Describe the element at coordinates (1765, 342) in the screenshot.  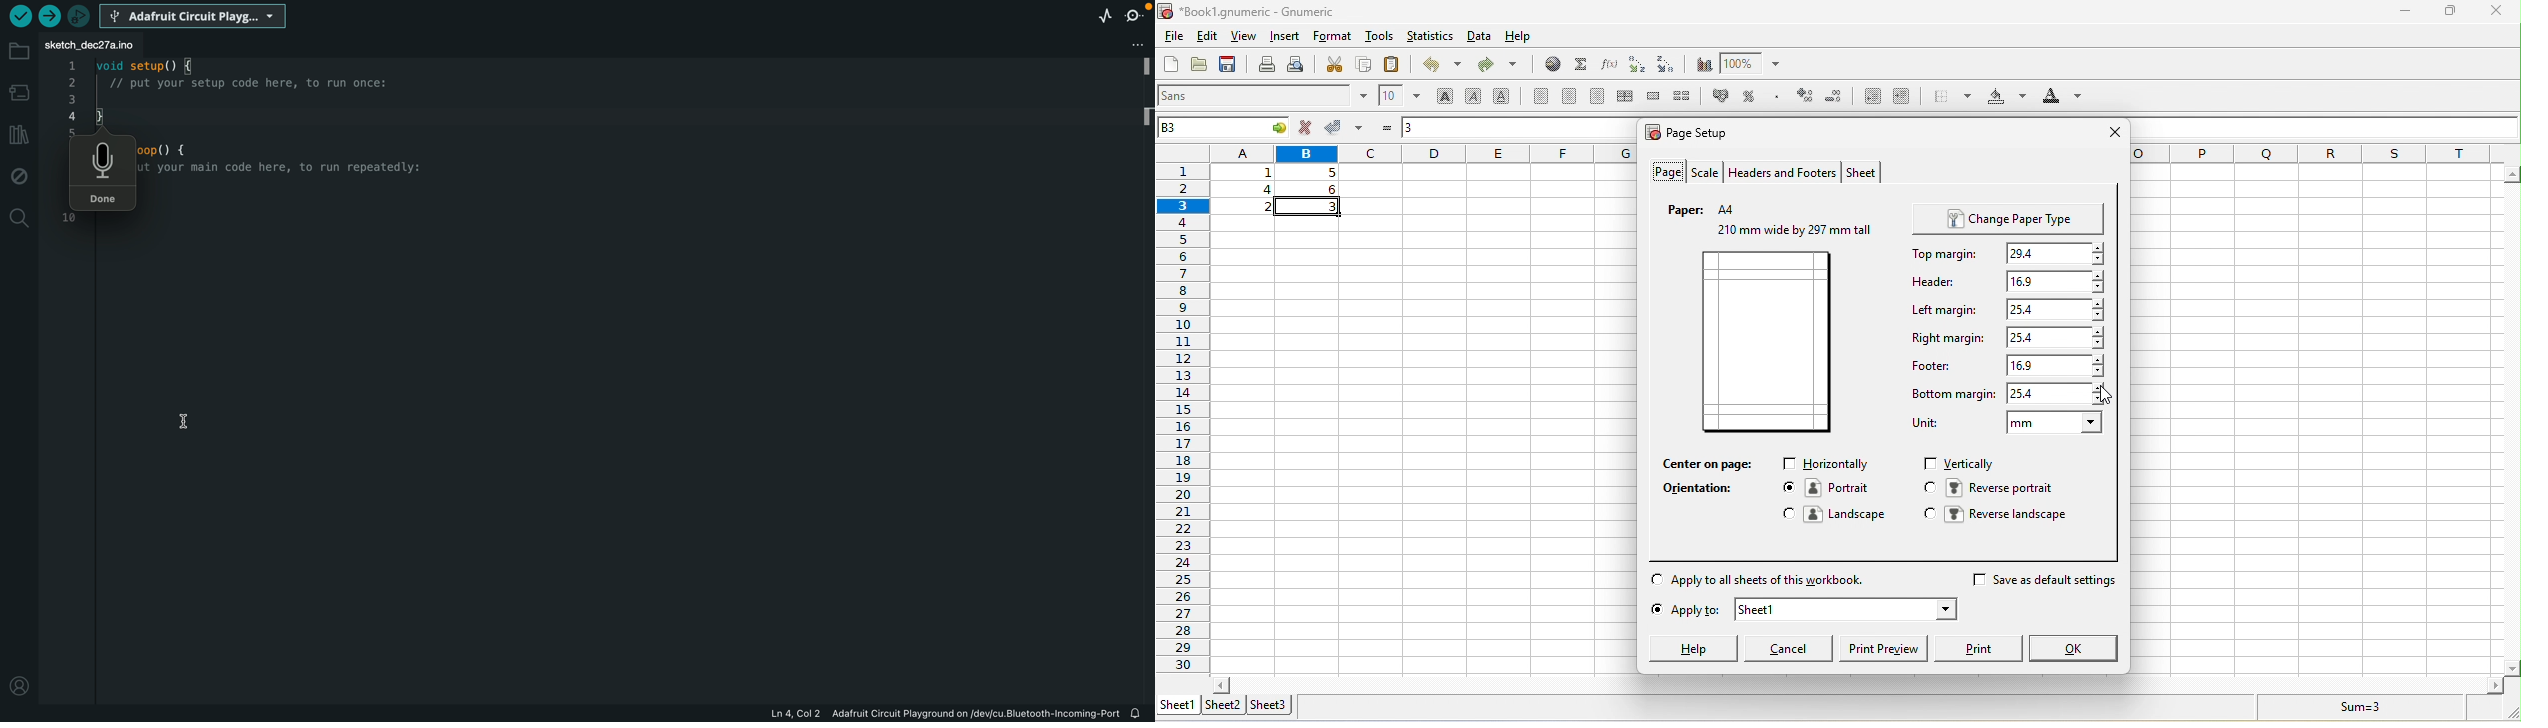
I see `current page preview` at that location.